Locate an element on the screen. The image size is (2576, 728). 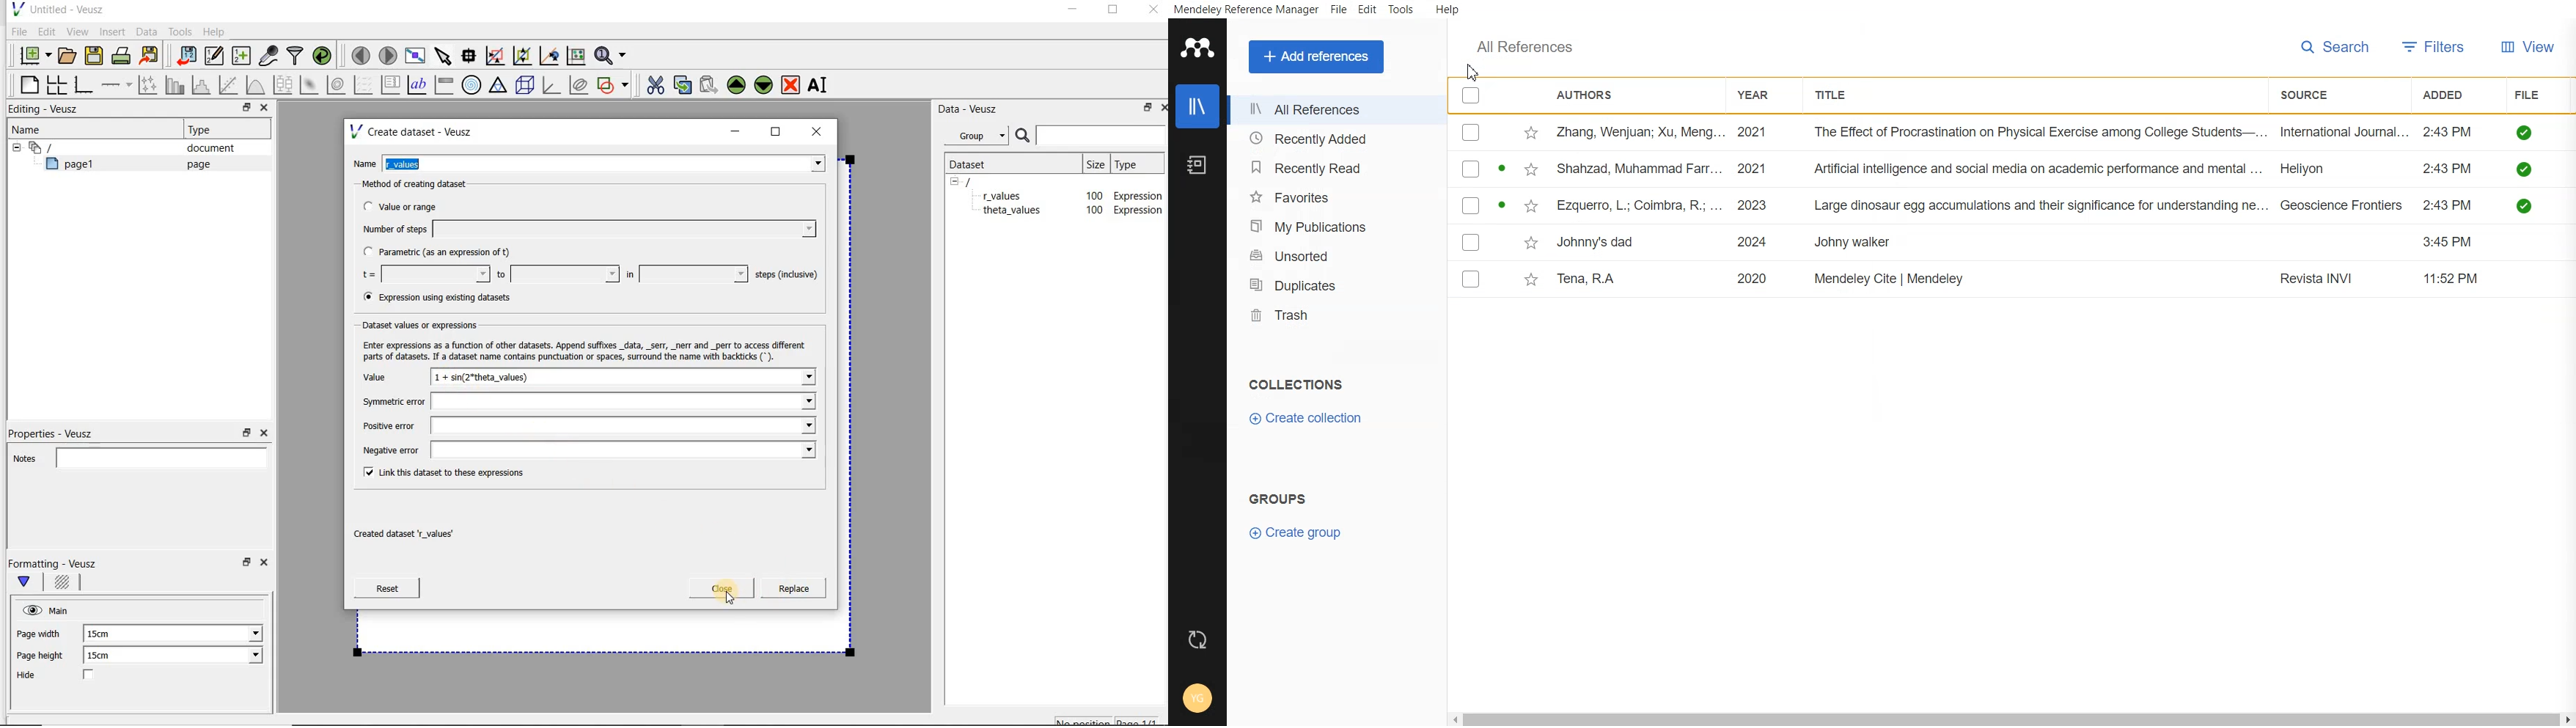
Text is located at coordinates (1294, 384).